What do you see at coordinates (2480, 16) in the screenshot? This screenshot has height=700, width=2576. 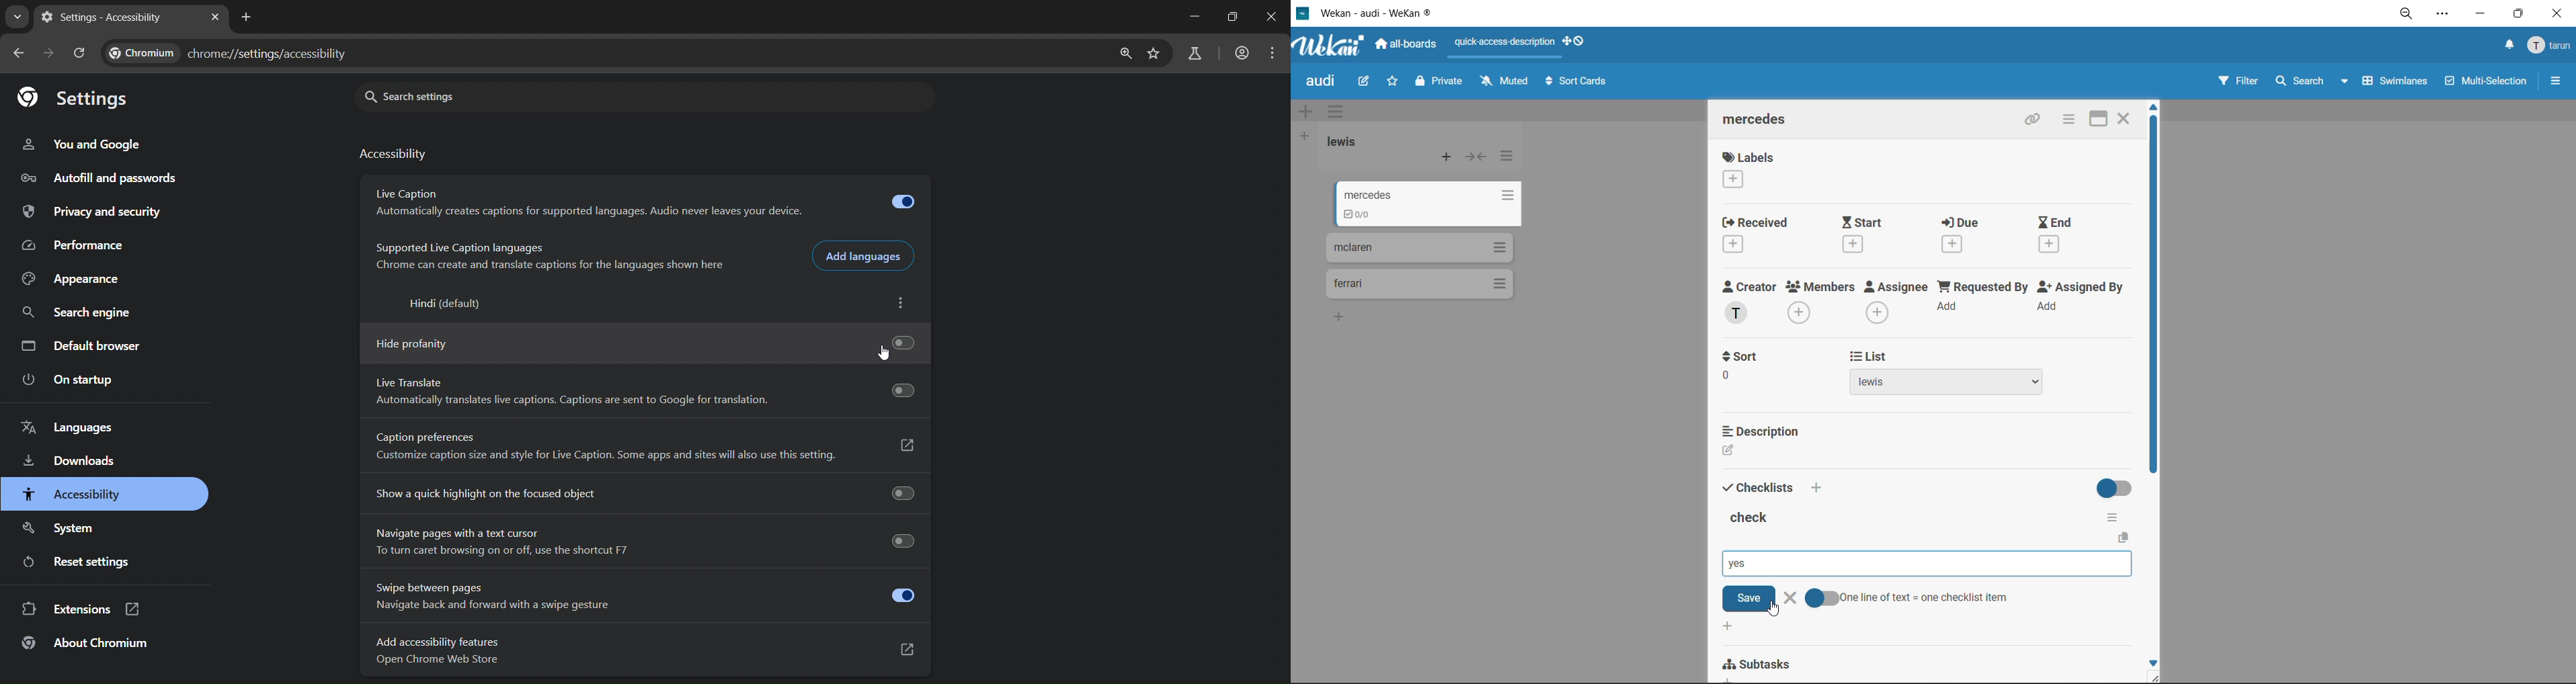 I see `minimize` at bounding box center [2480, 16].